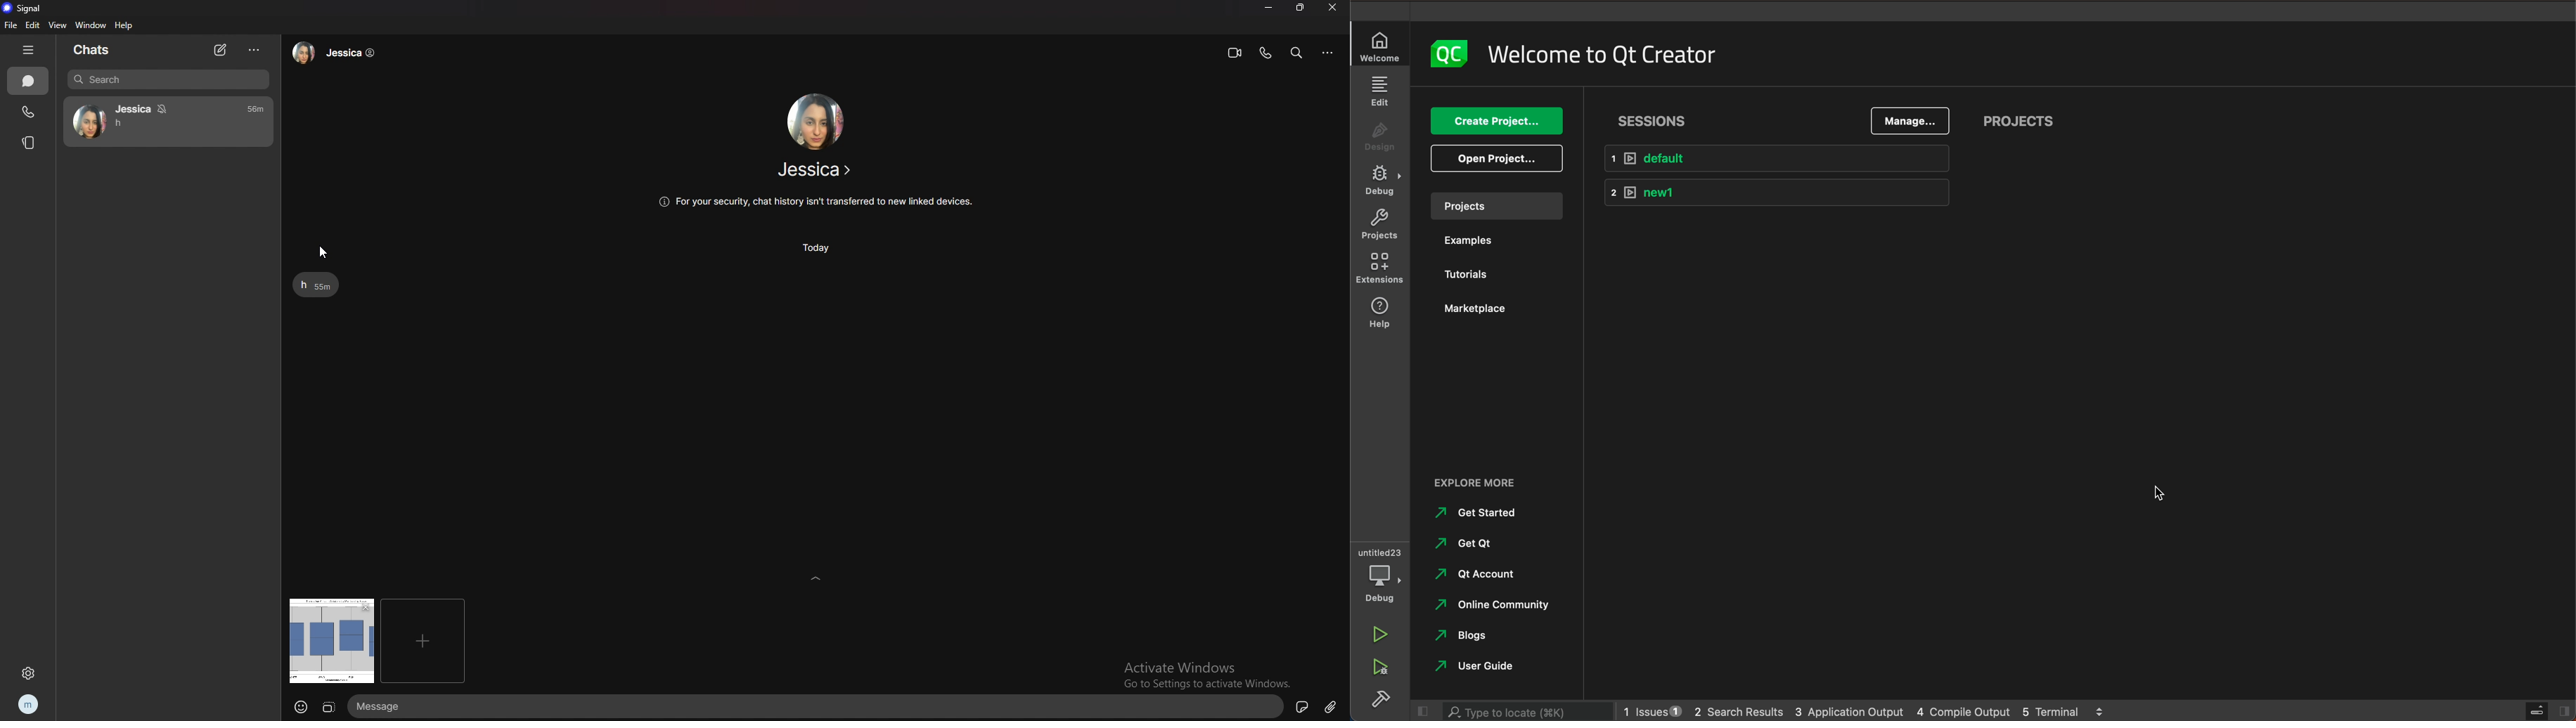  I want to click on photo, so click(330, 649).